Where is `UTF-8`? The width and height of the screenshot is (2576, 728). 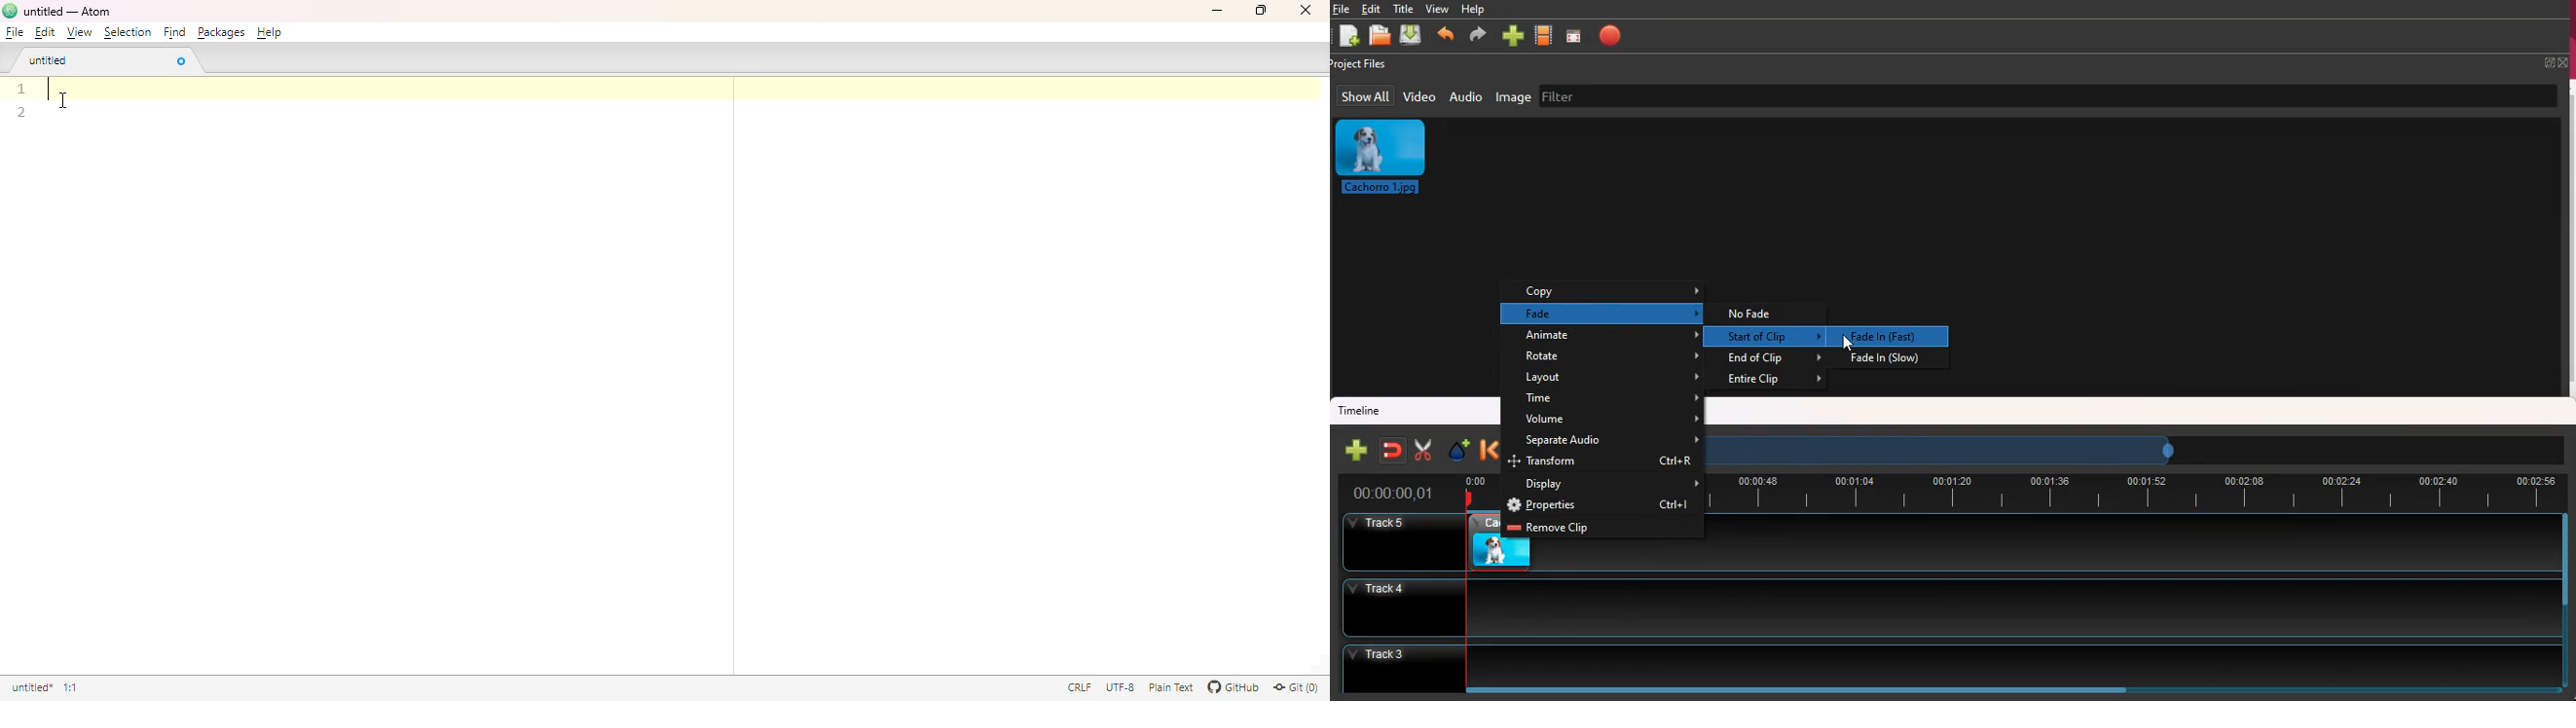 UTF-8 is located at coordinates (1120, 687).